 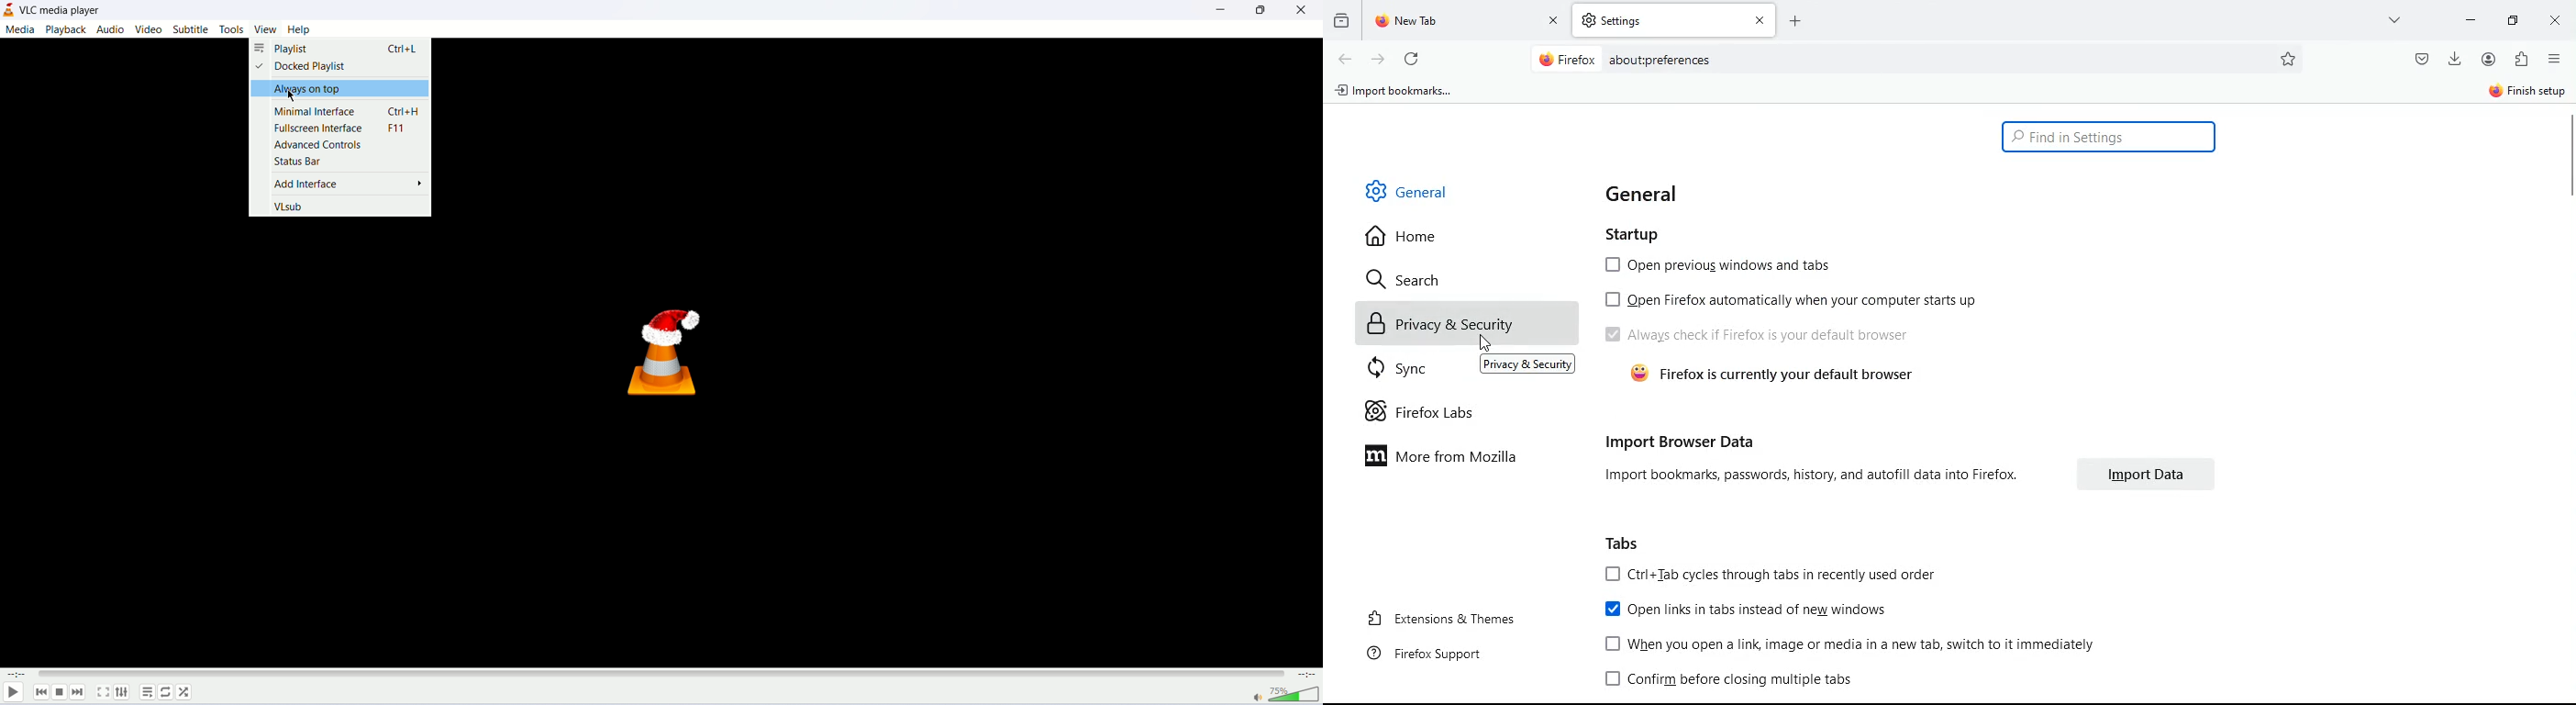 I want to click on tools, so click(x=233, y=30).